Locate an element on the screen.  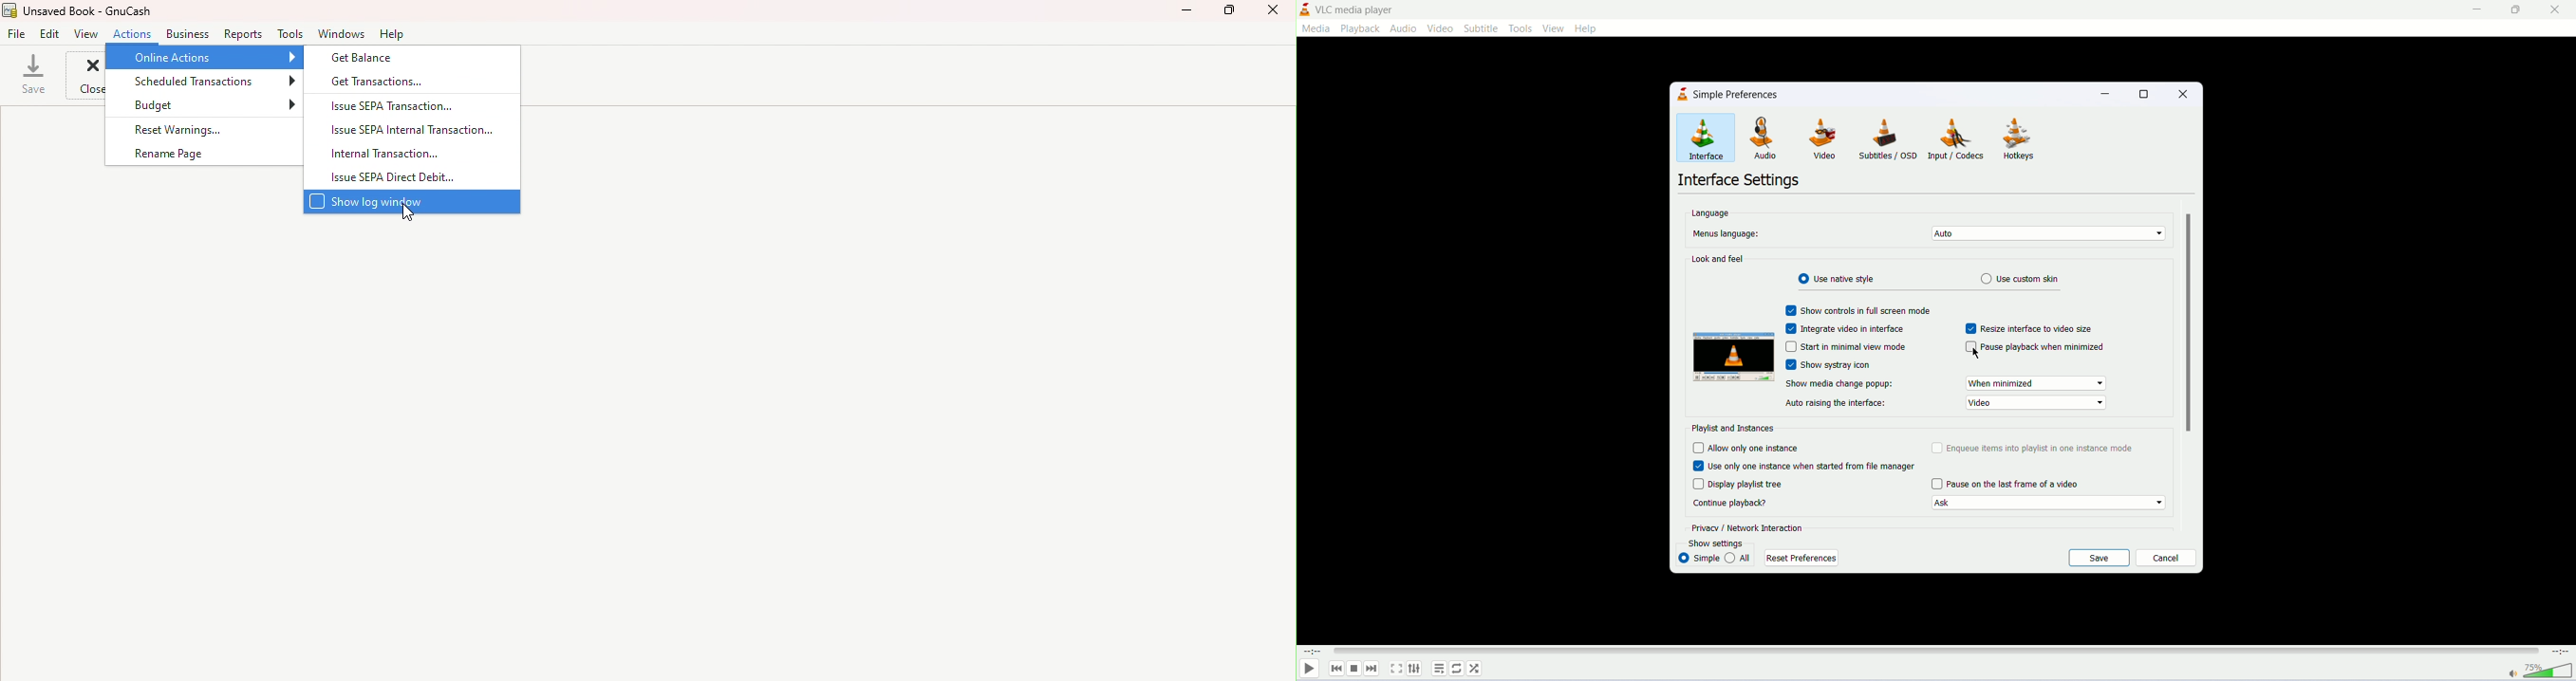
fullscreen is located at coordinates (1396, 670).